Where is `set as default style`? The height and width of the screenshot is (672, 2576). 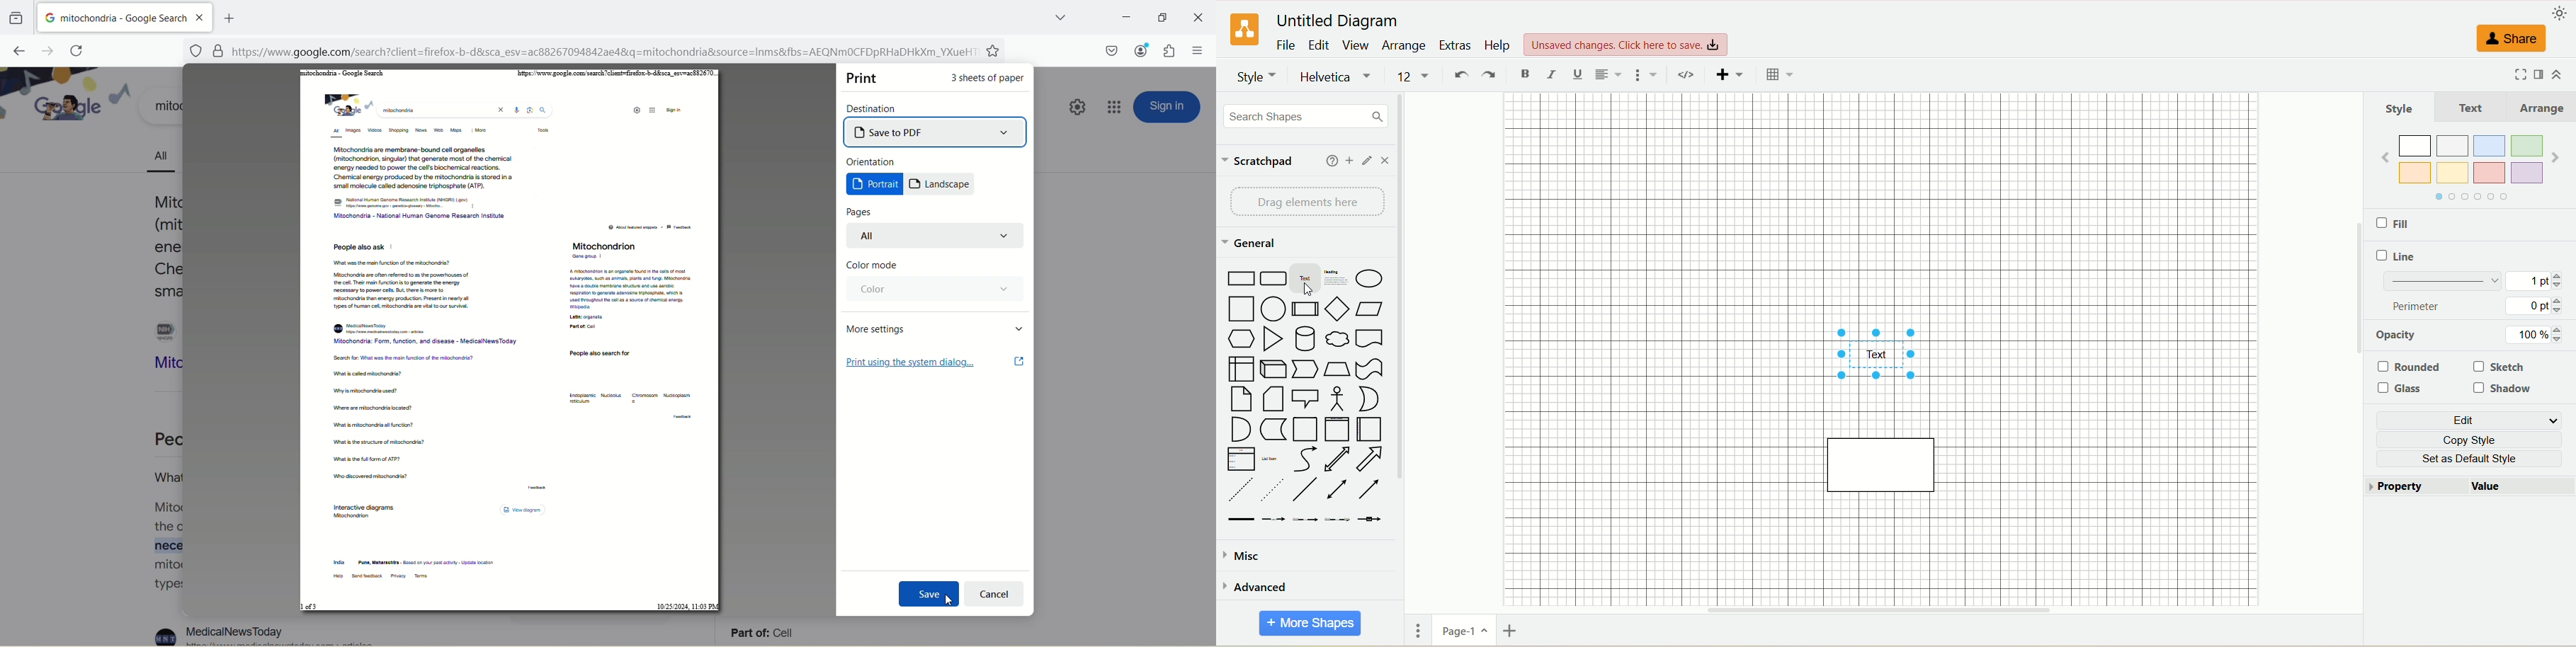 set as default style is located at coordinates (2473, 459).